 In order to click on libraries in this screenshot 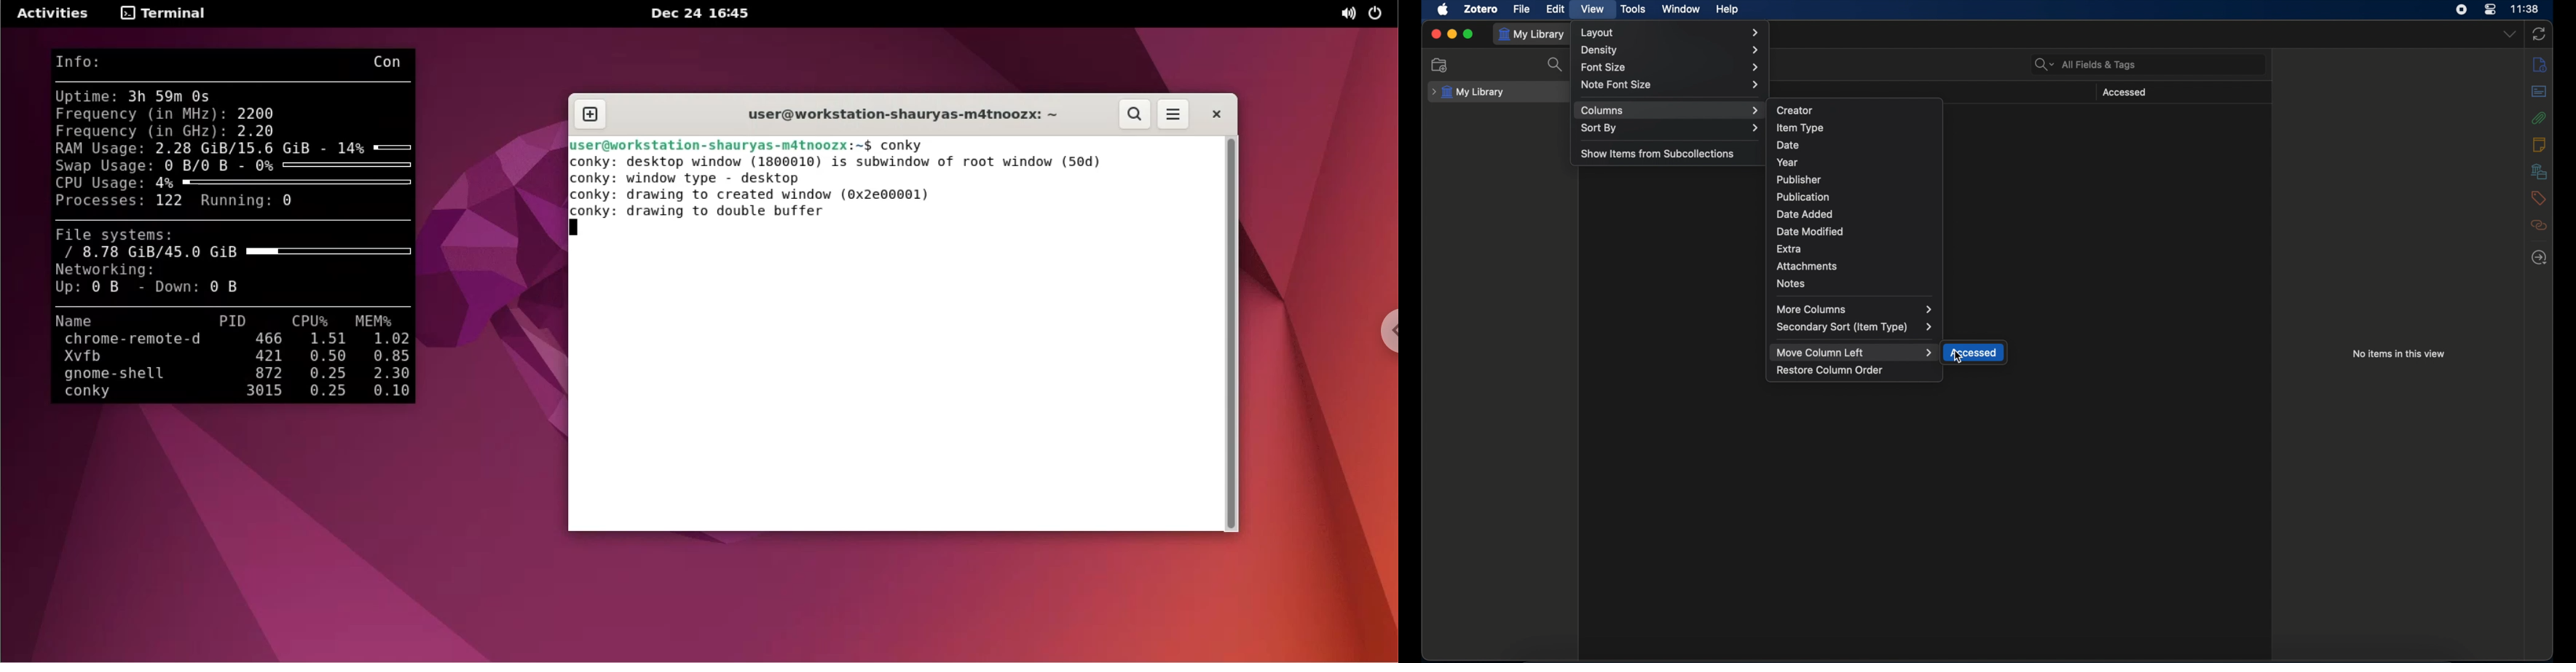, I will do `click(2539, 171)`.